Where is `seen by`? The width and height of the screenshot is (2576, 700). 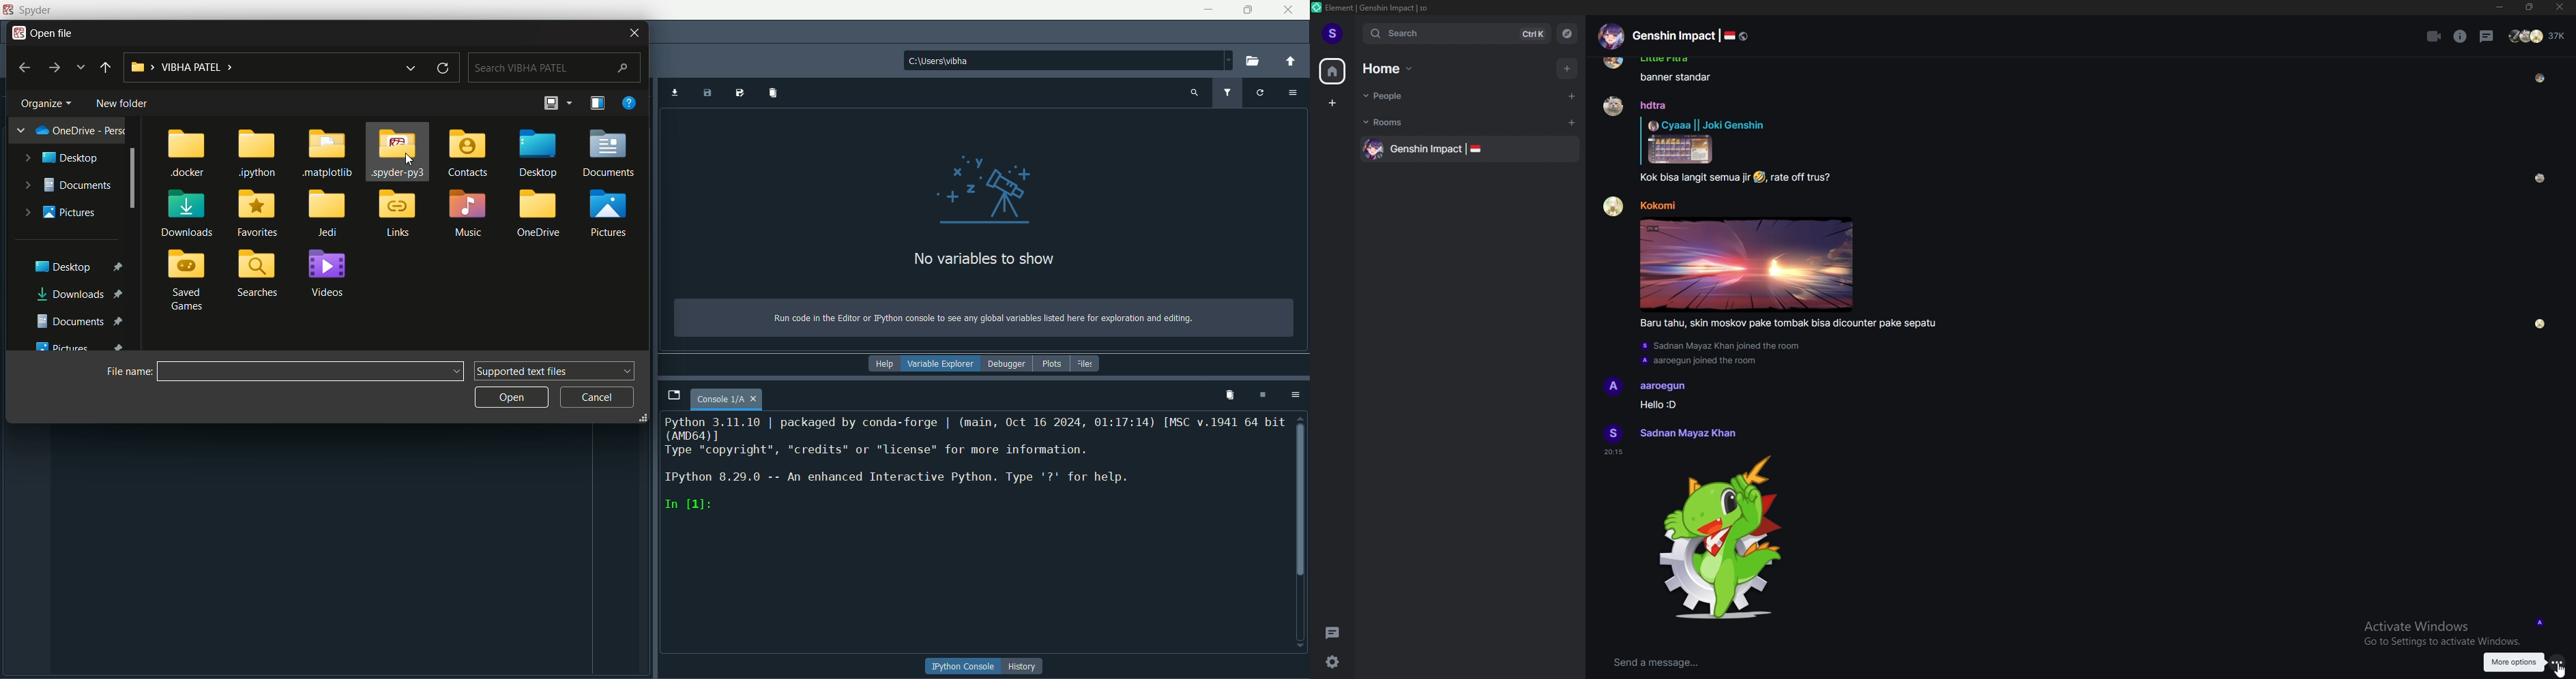 seen by is located at coordinates (2541, 178).